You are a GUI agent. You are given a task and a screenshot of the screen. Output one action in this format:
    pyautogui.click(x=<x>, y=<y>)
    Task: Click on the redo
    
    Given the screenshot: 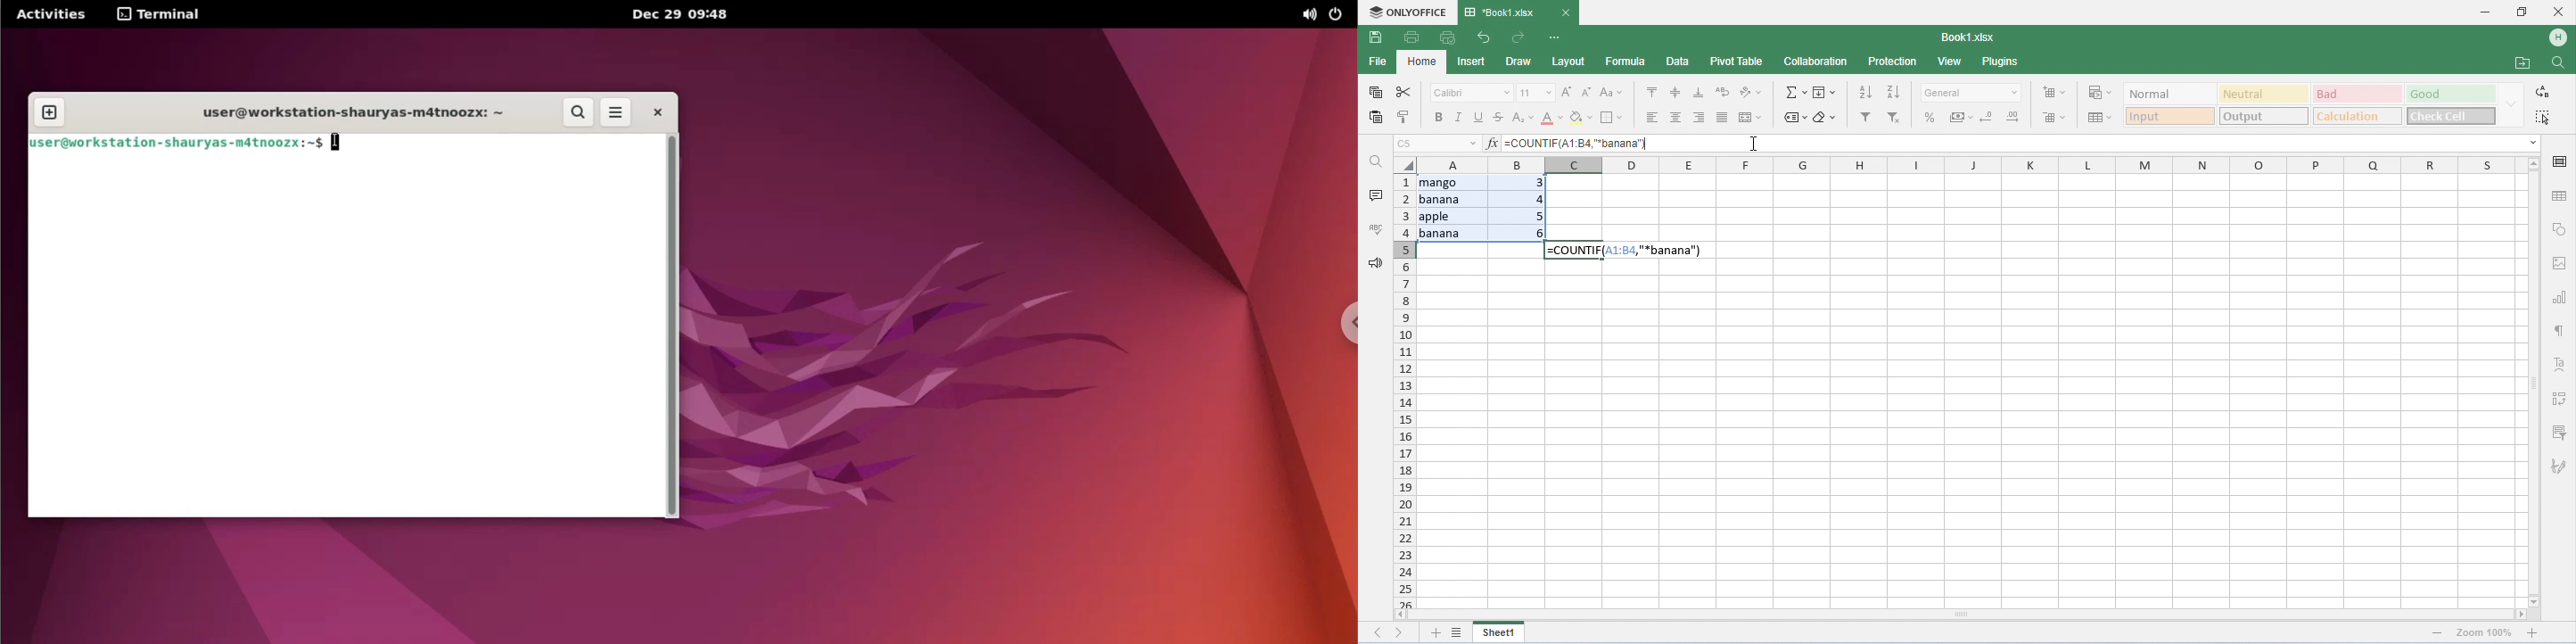 What is the action you would take?
    pyautogui.click(x=1520, y=37)
    